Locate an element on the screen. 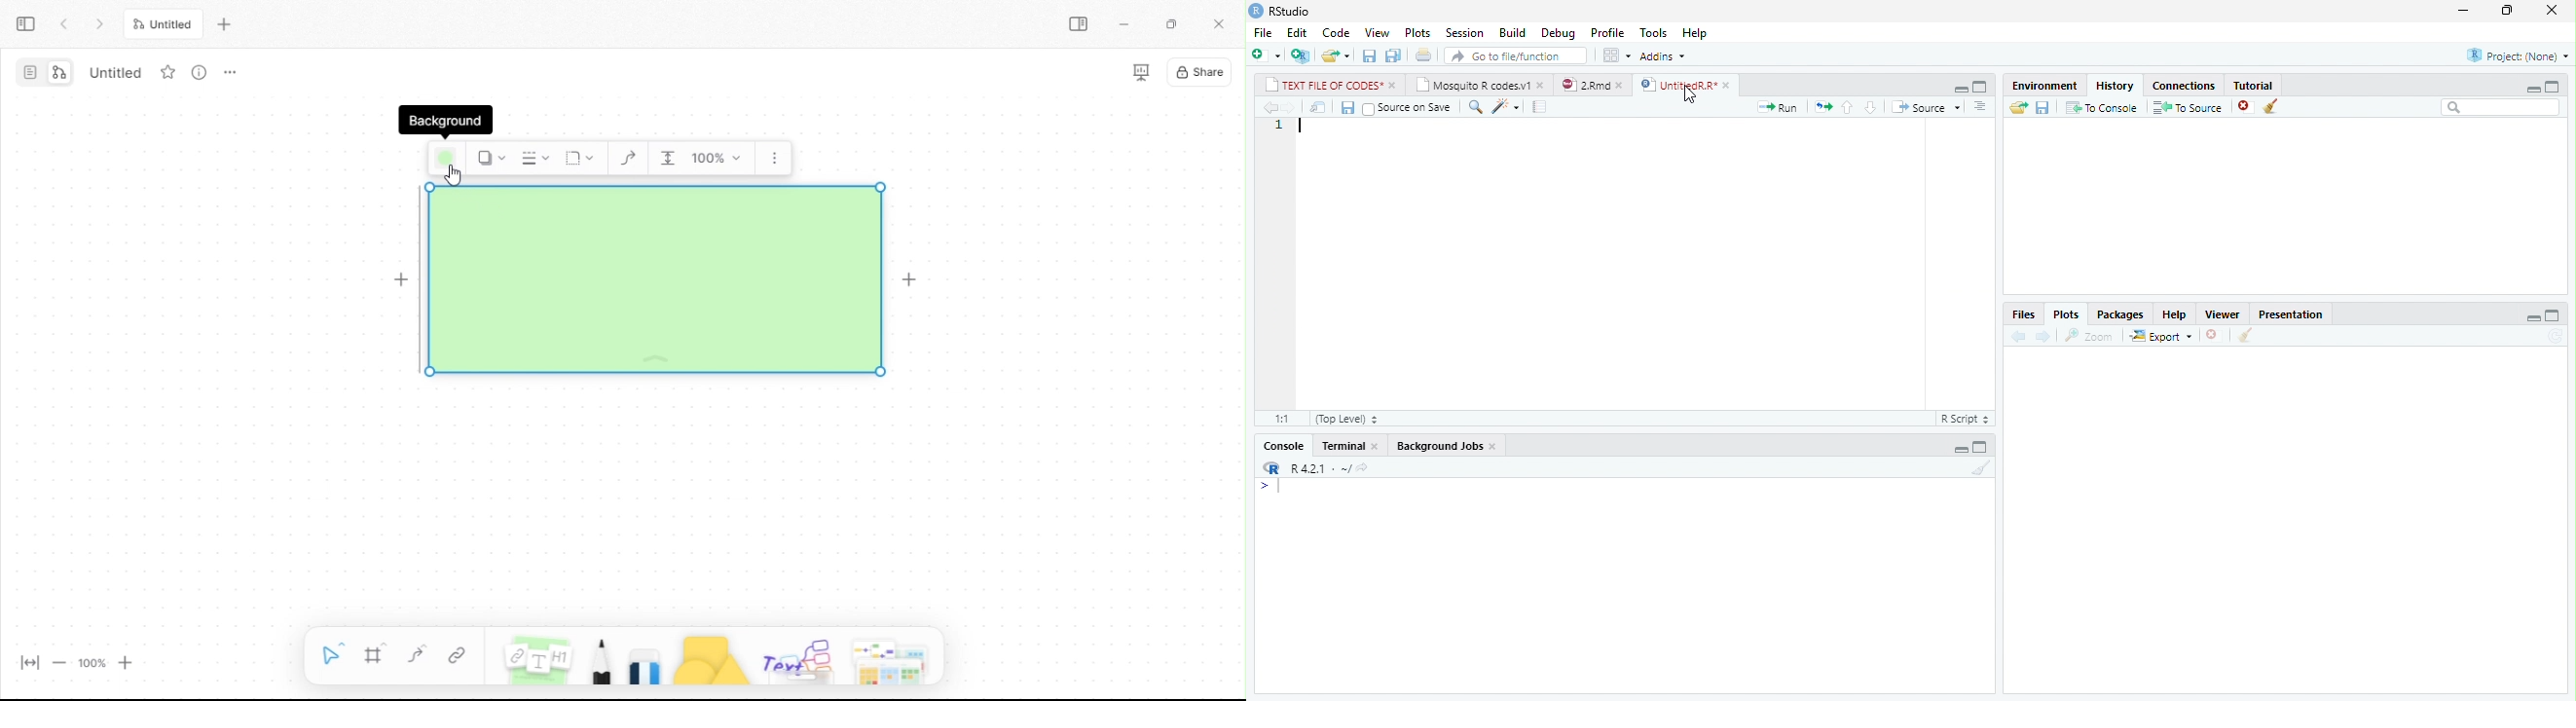  typing cursor is located at coordinates (1302, 126).